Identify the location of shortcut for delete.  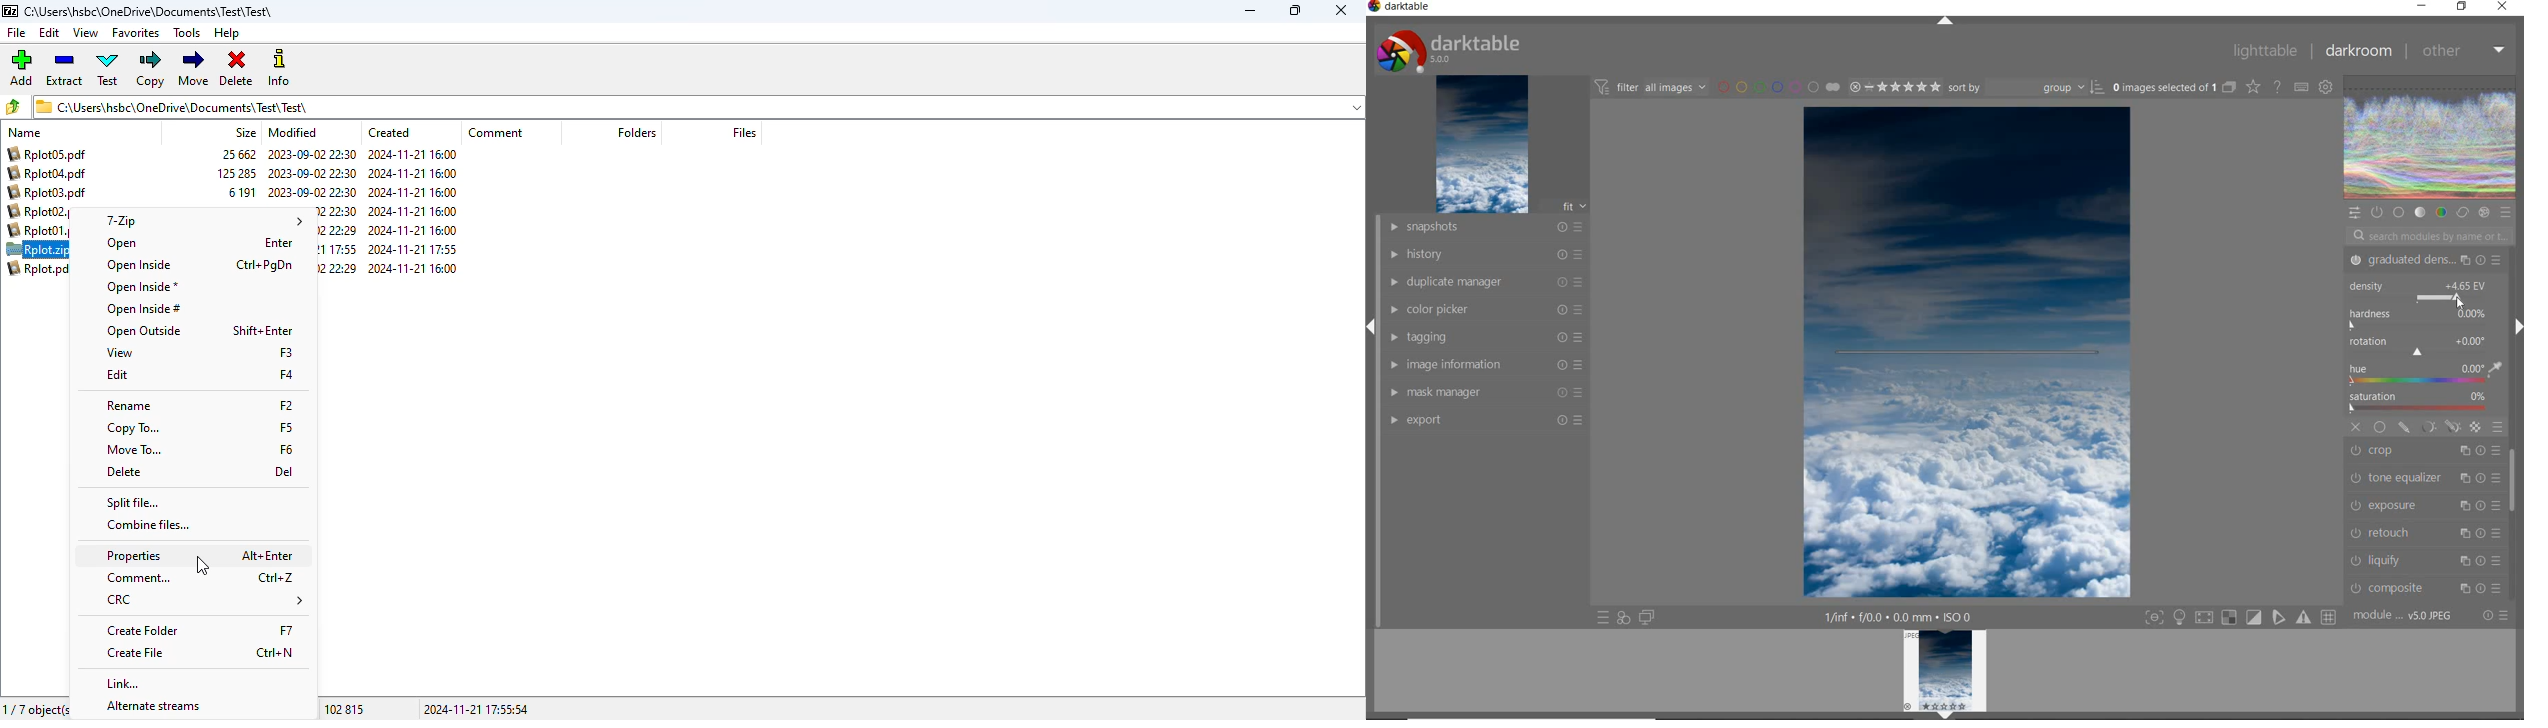
(284, 473).